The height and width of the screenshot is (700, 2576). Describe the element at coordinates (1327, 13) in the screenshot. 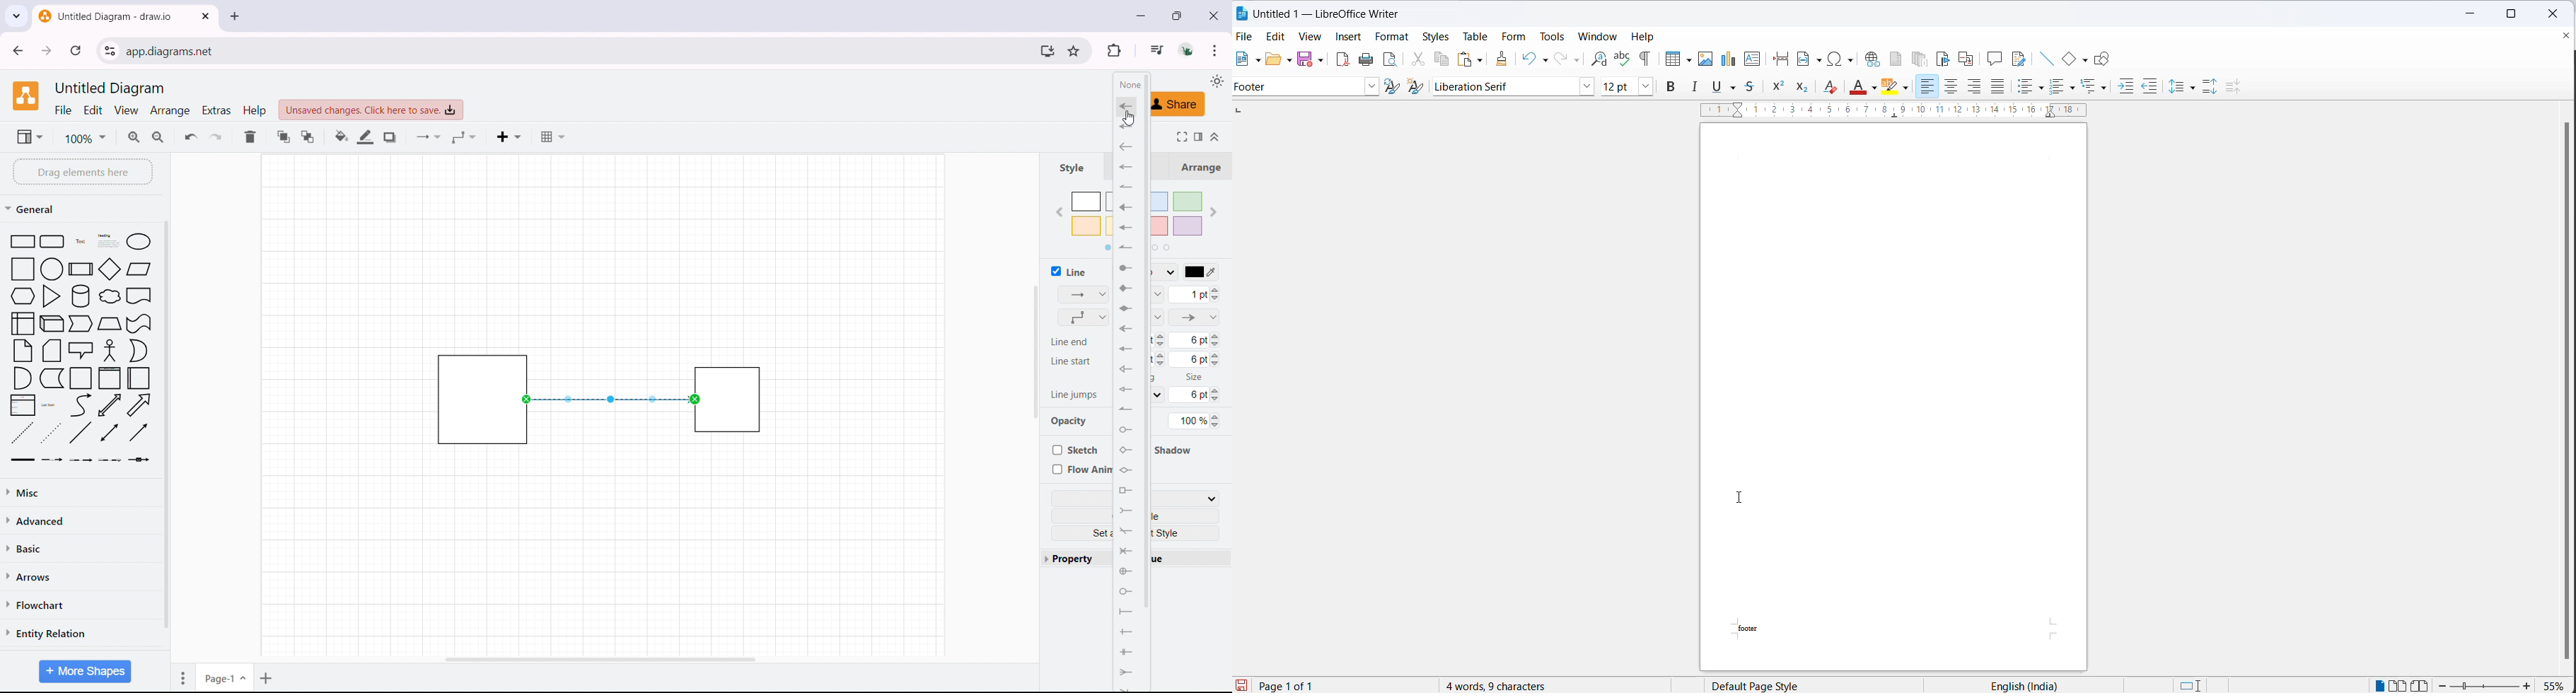

I see `Untitled 1 - Litre Office Writer` at that location.